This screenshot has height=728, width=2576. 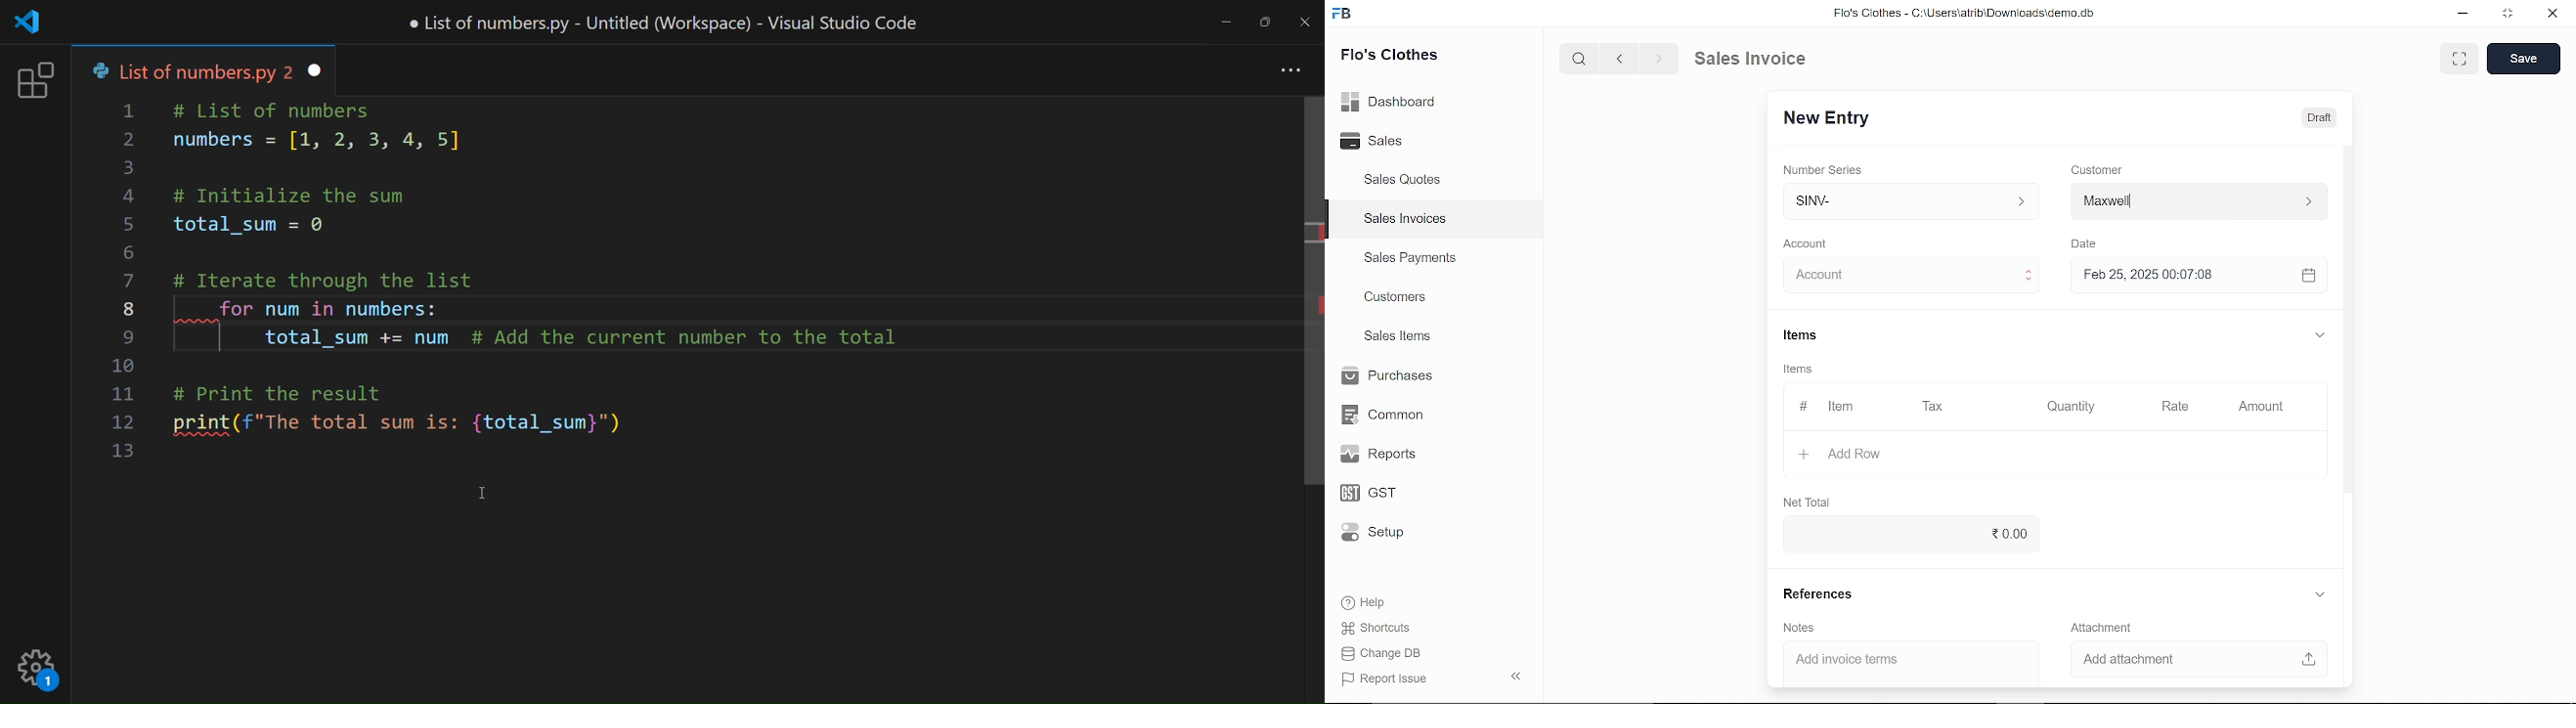 What do you see at coordinates (2351, 318) in the screenshot?
I see `vertical scrollbar` at bounding box center [2351, 318].